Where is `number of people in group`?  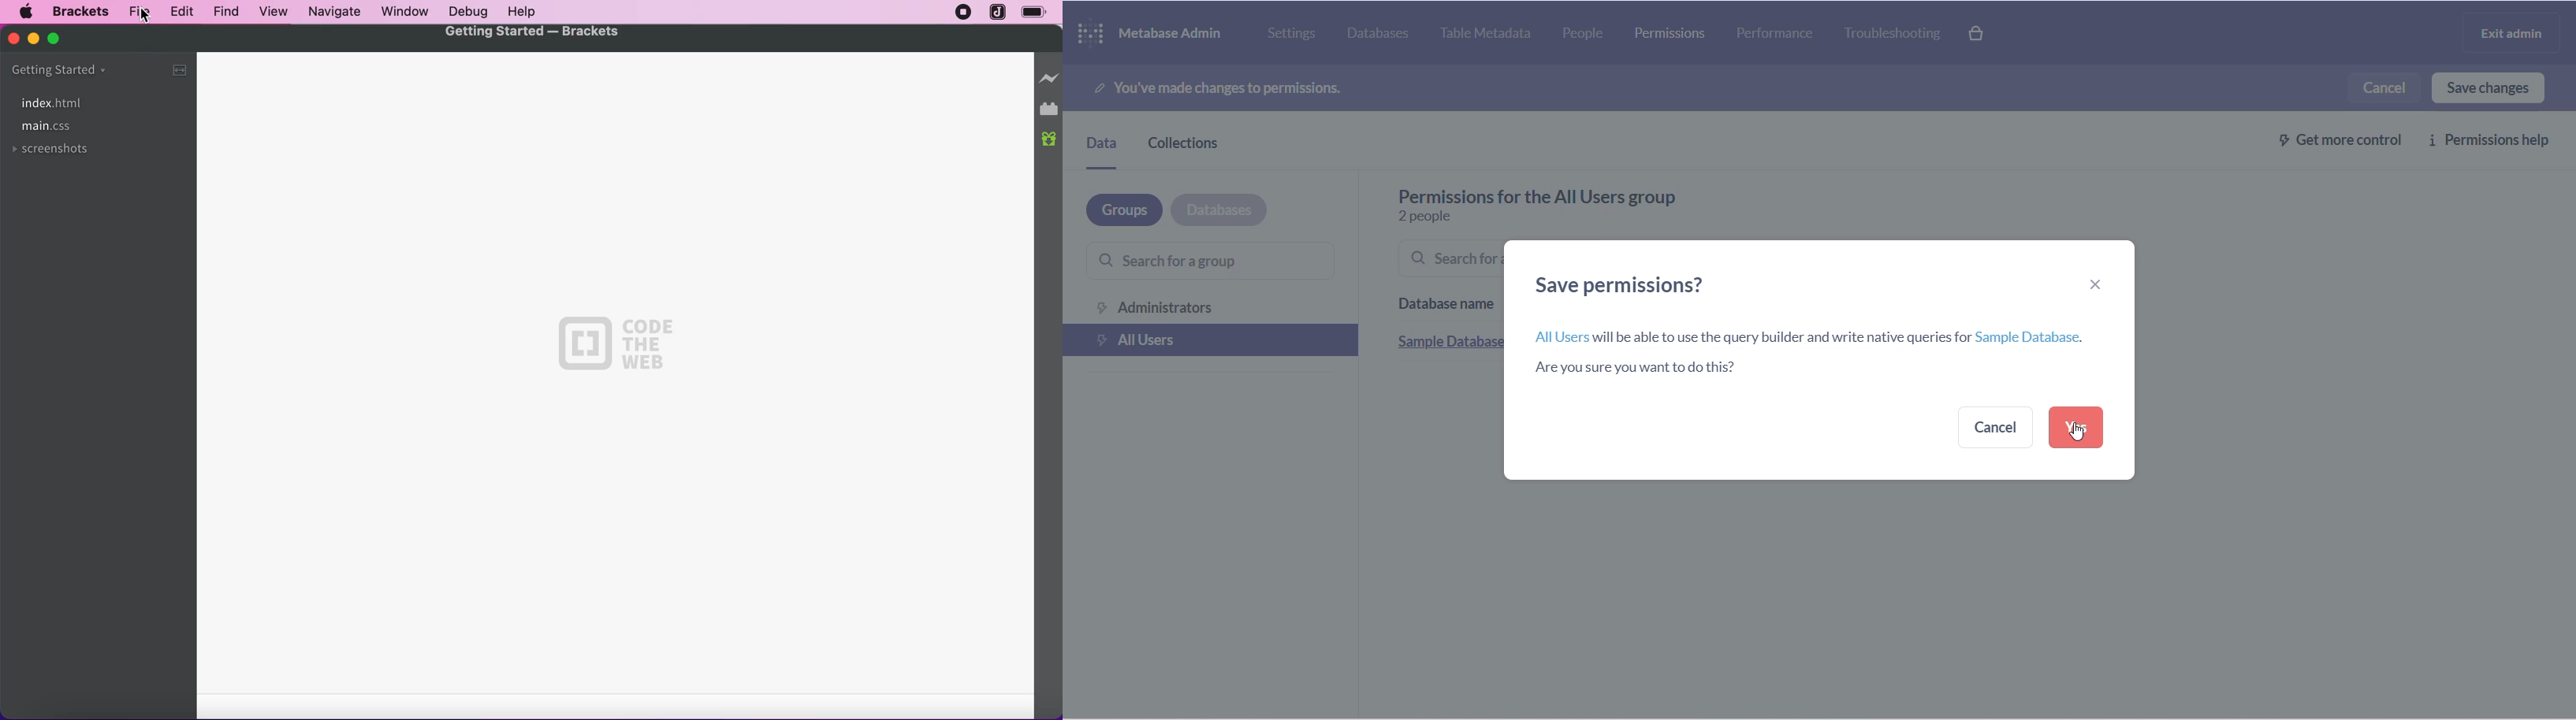
number of people in group is located at coordinates (1442, 214).